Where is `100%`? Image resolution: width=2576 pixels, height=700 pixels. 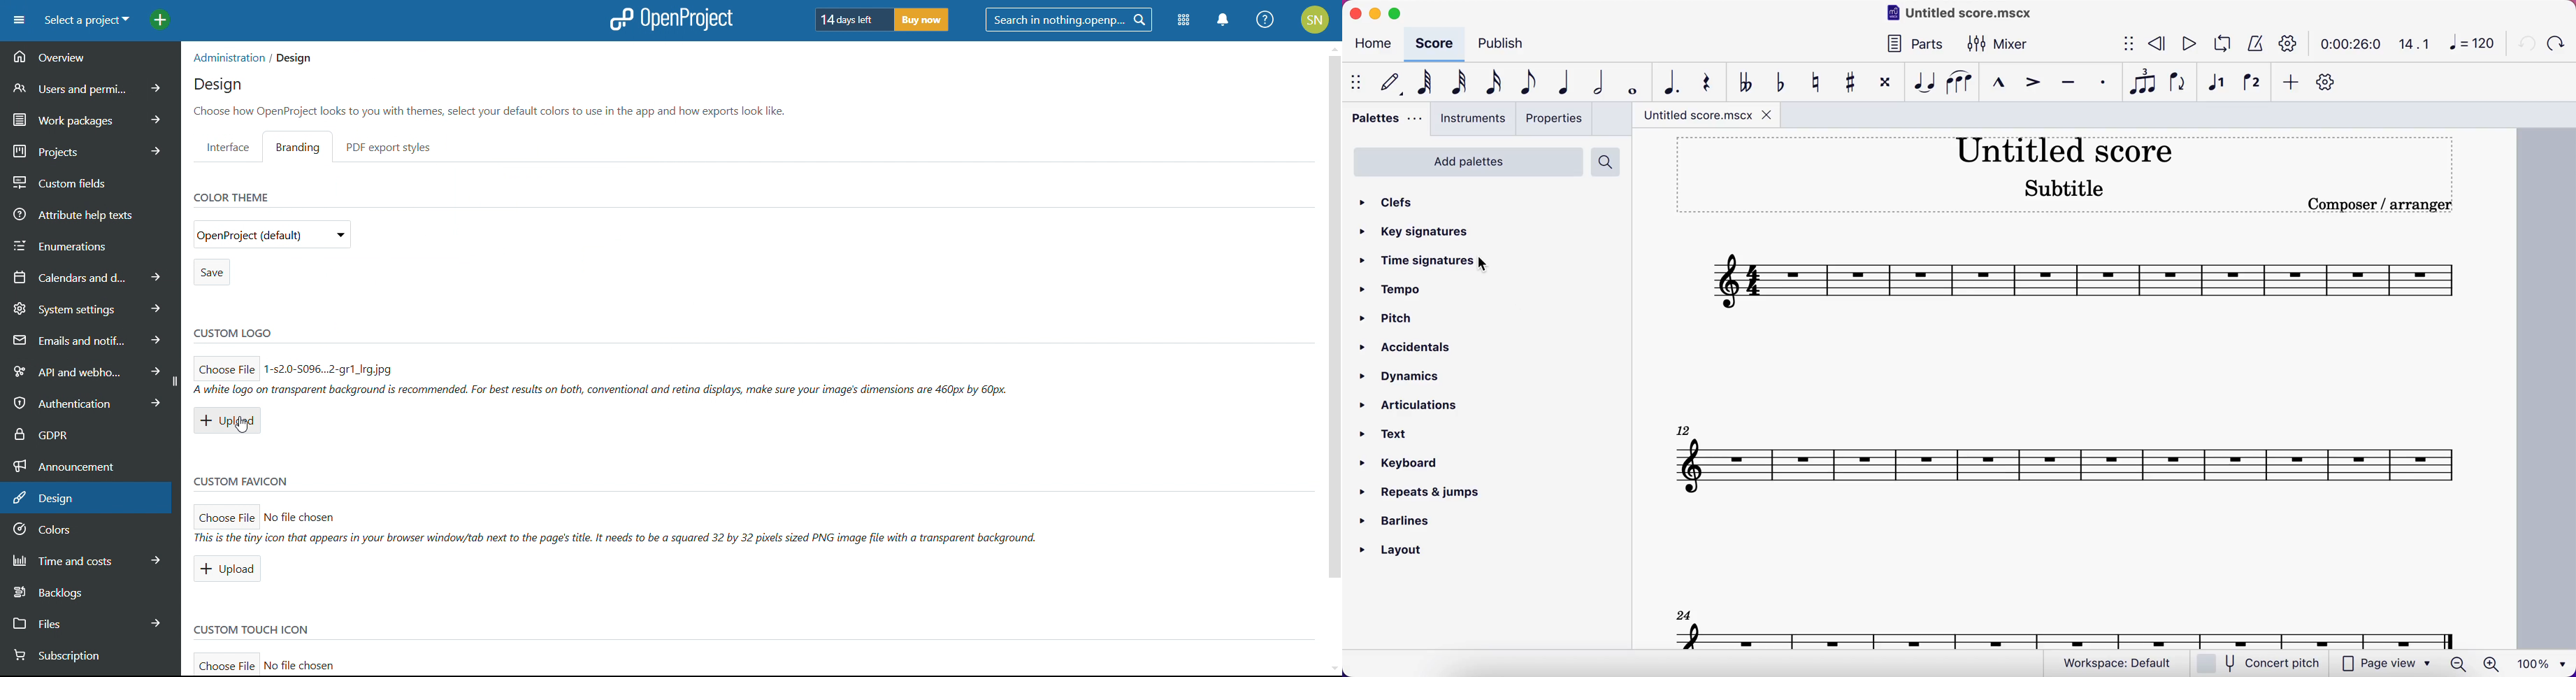
100% is located at coordinates (2540, 663).